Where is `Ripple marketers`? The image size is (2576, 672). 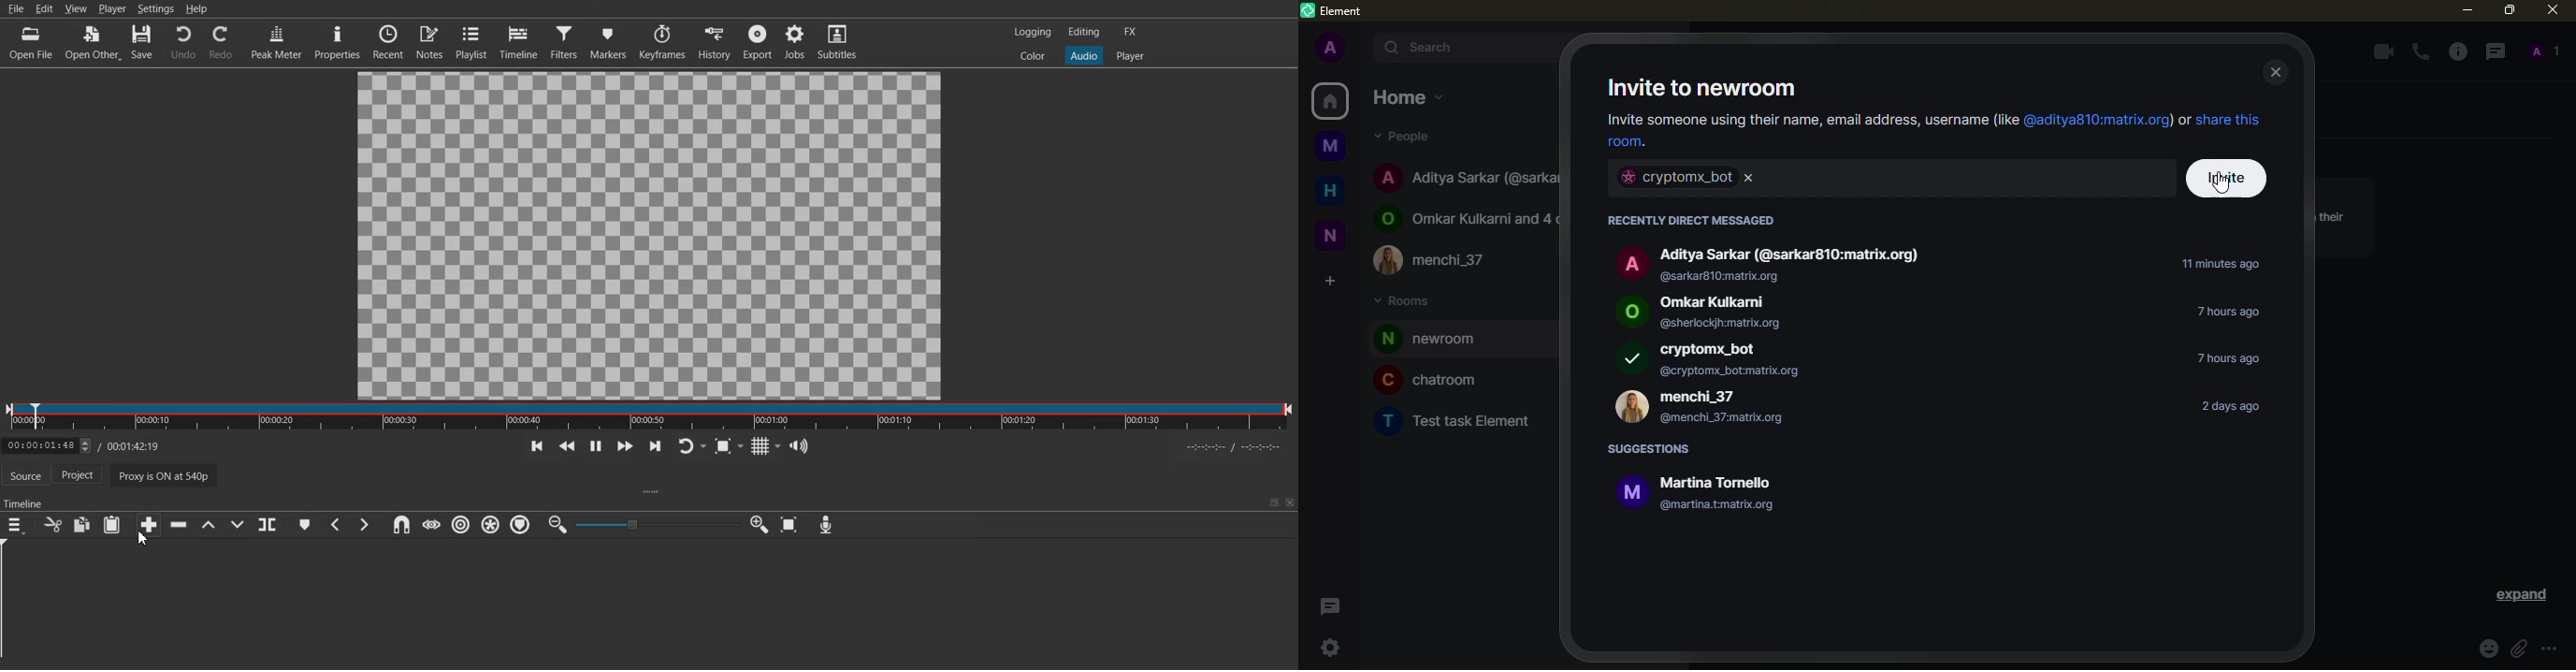
Ripple marketers is located at coordinates (521, 525).